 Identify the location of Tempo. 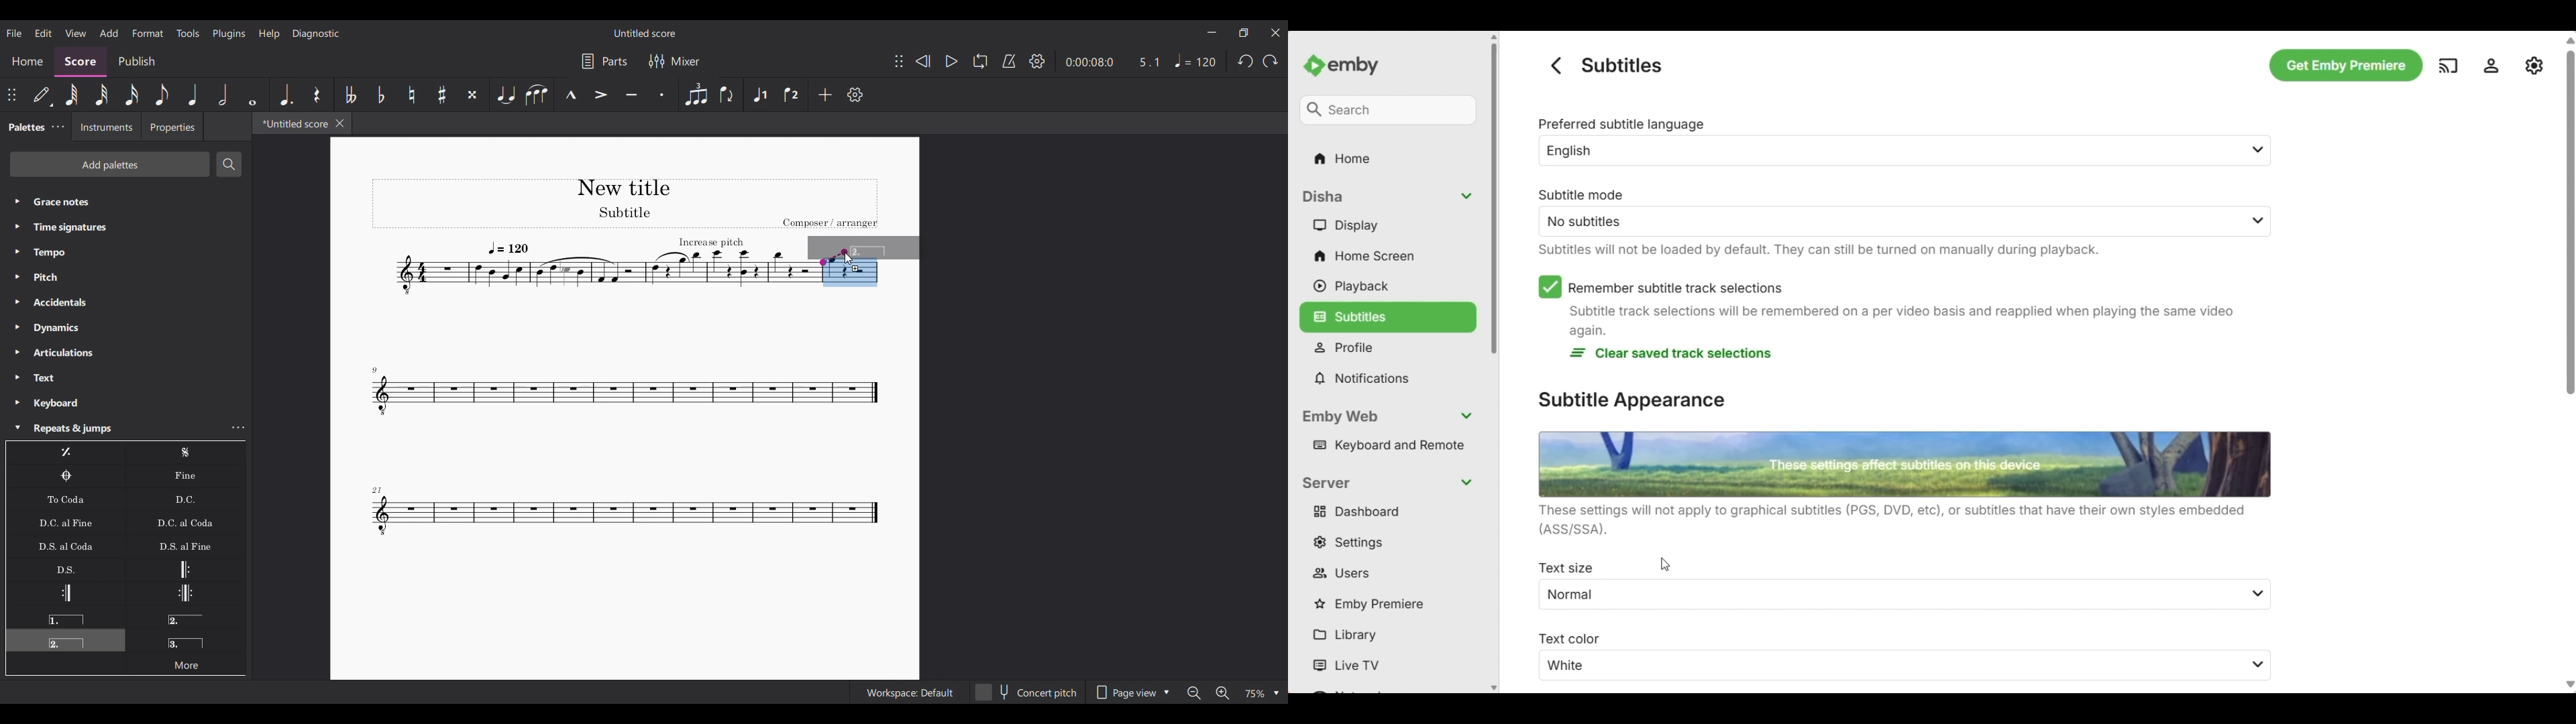
(1195, 61).